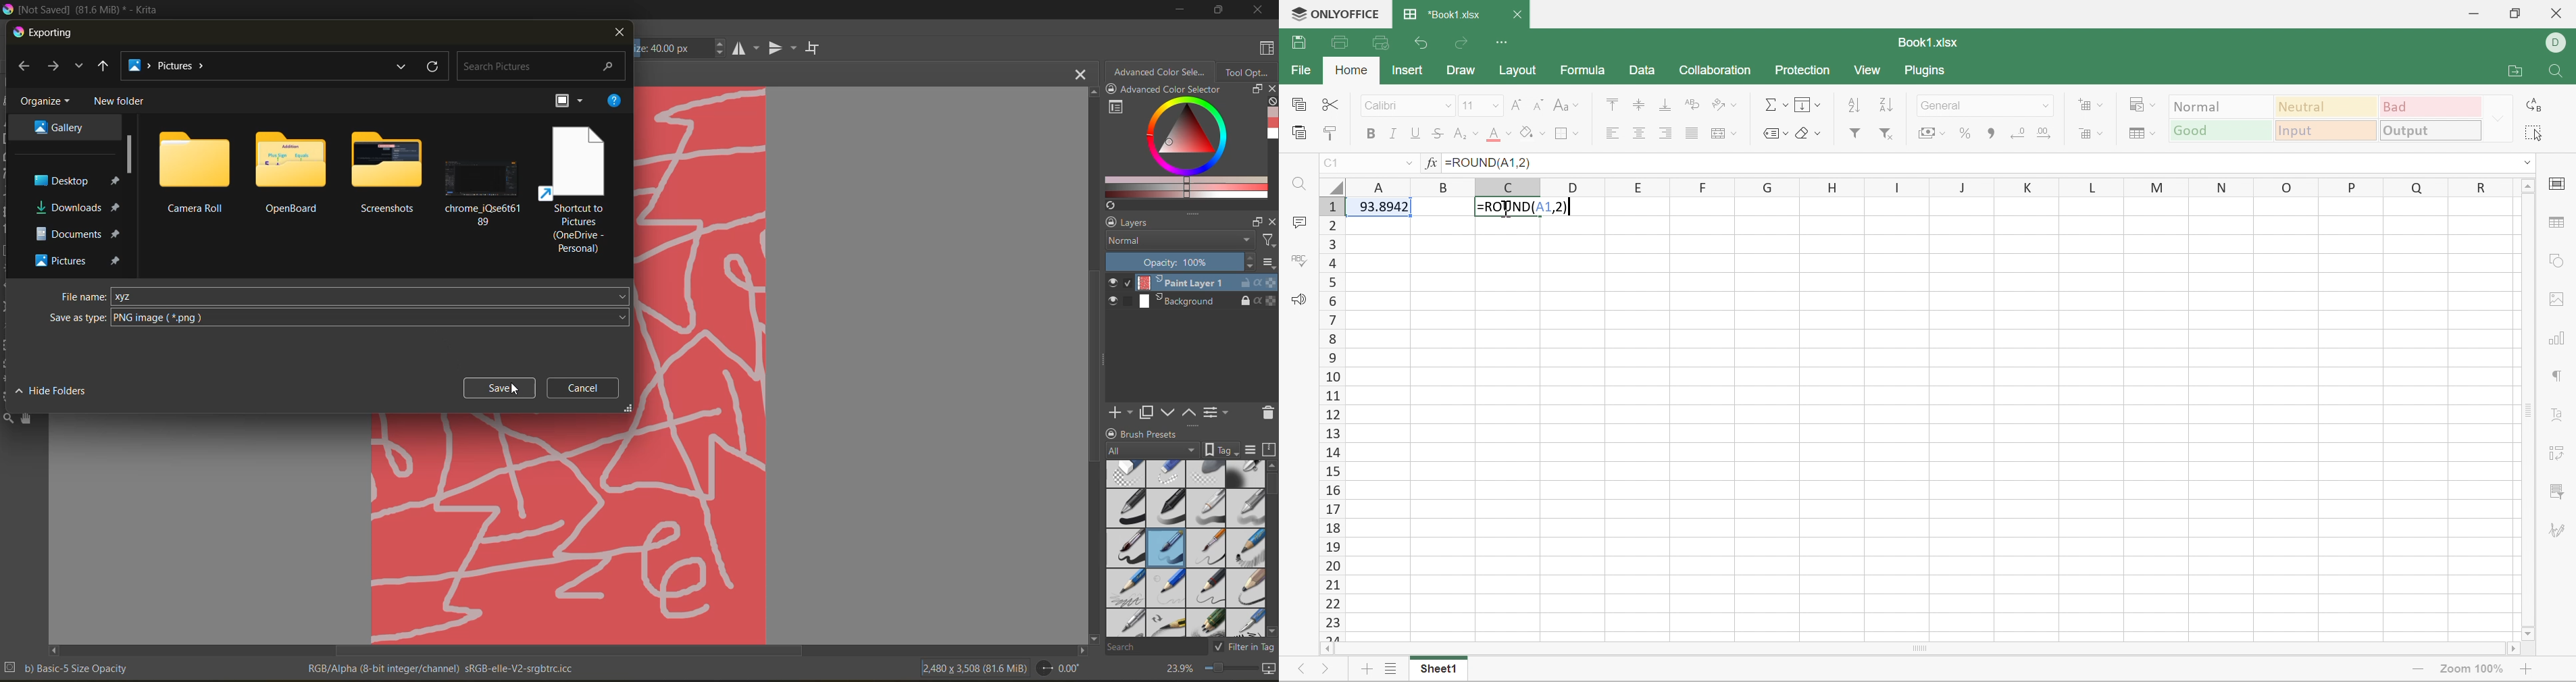 The width and height of the screenshot is (2576, 700). Describe the element at coordinates (1407, 70) in the screenshot. I see `Insert` at that location.